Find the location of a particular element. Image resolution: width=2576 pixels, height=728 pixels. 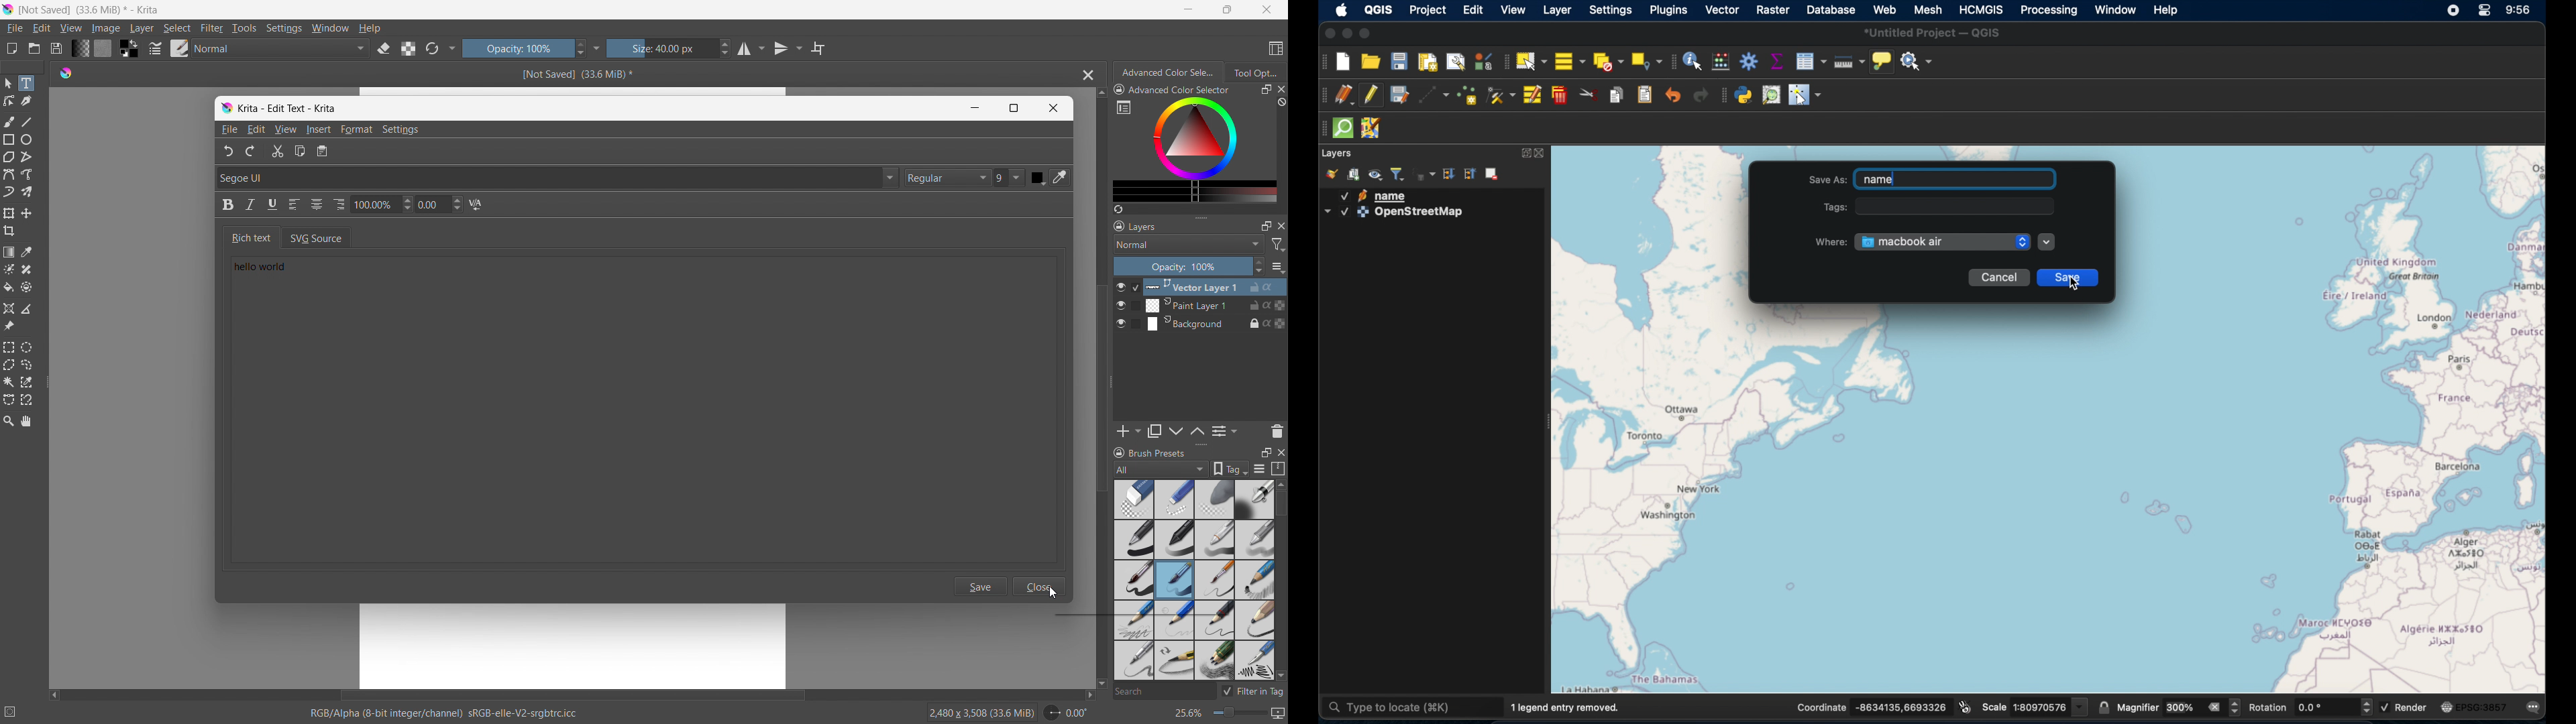

scroll down is located at coordinates (1101, 684).